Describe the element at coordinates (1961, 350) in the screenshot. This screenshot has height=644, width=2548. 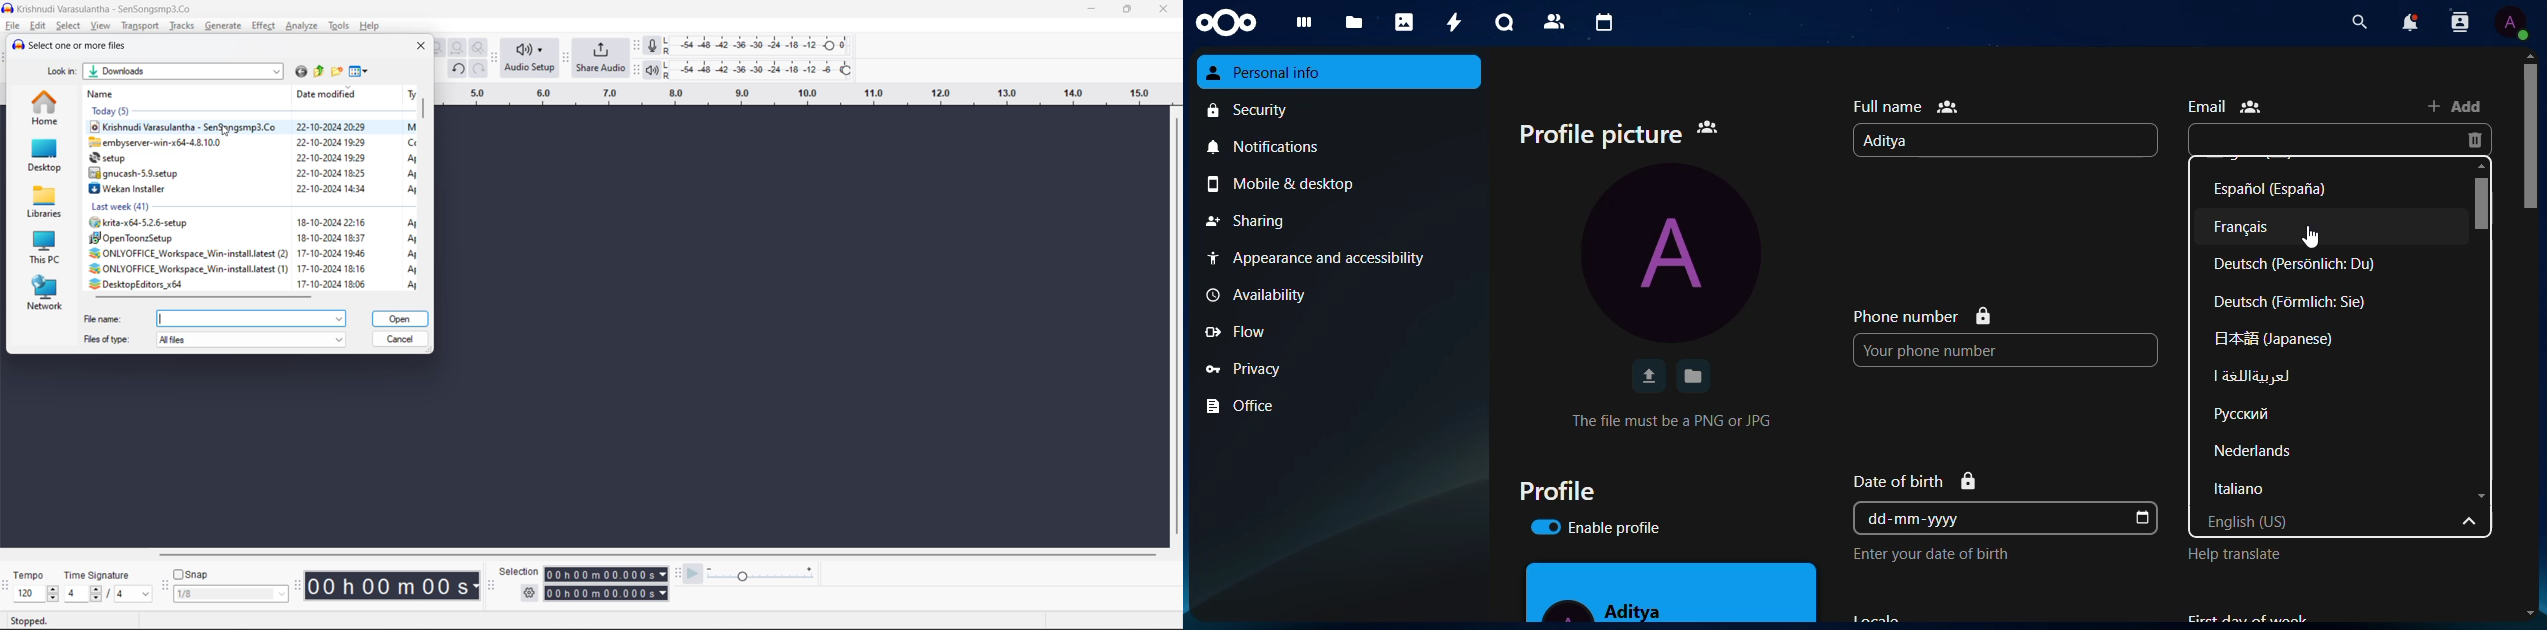
I see `your phone number` at that location.